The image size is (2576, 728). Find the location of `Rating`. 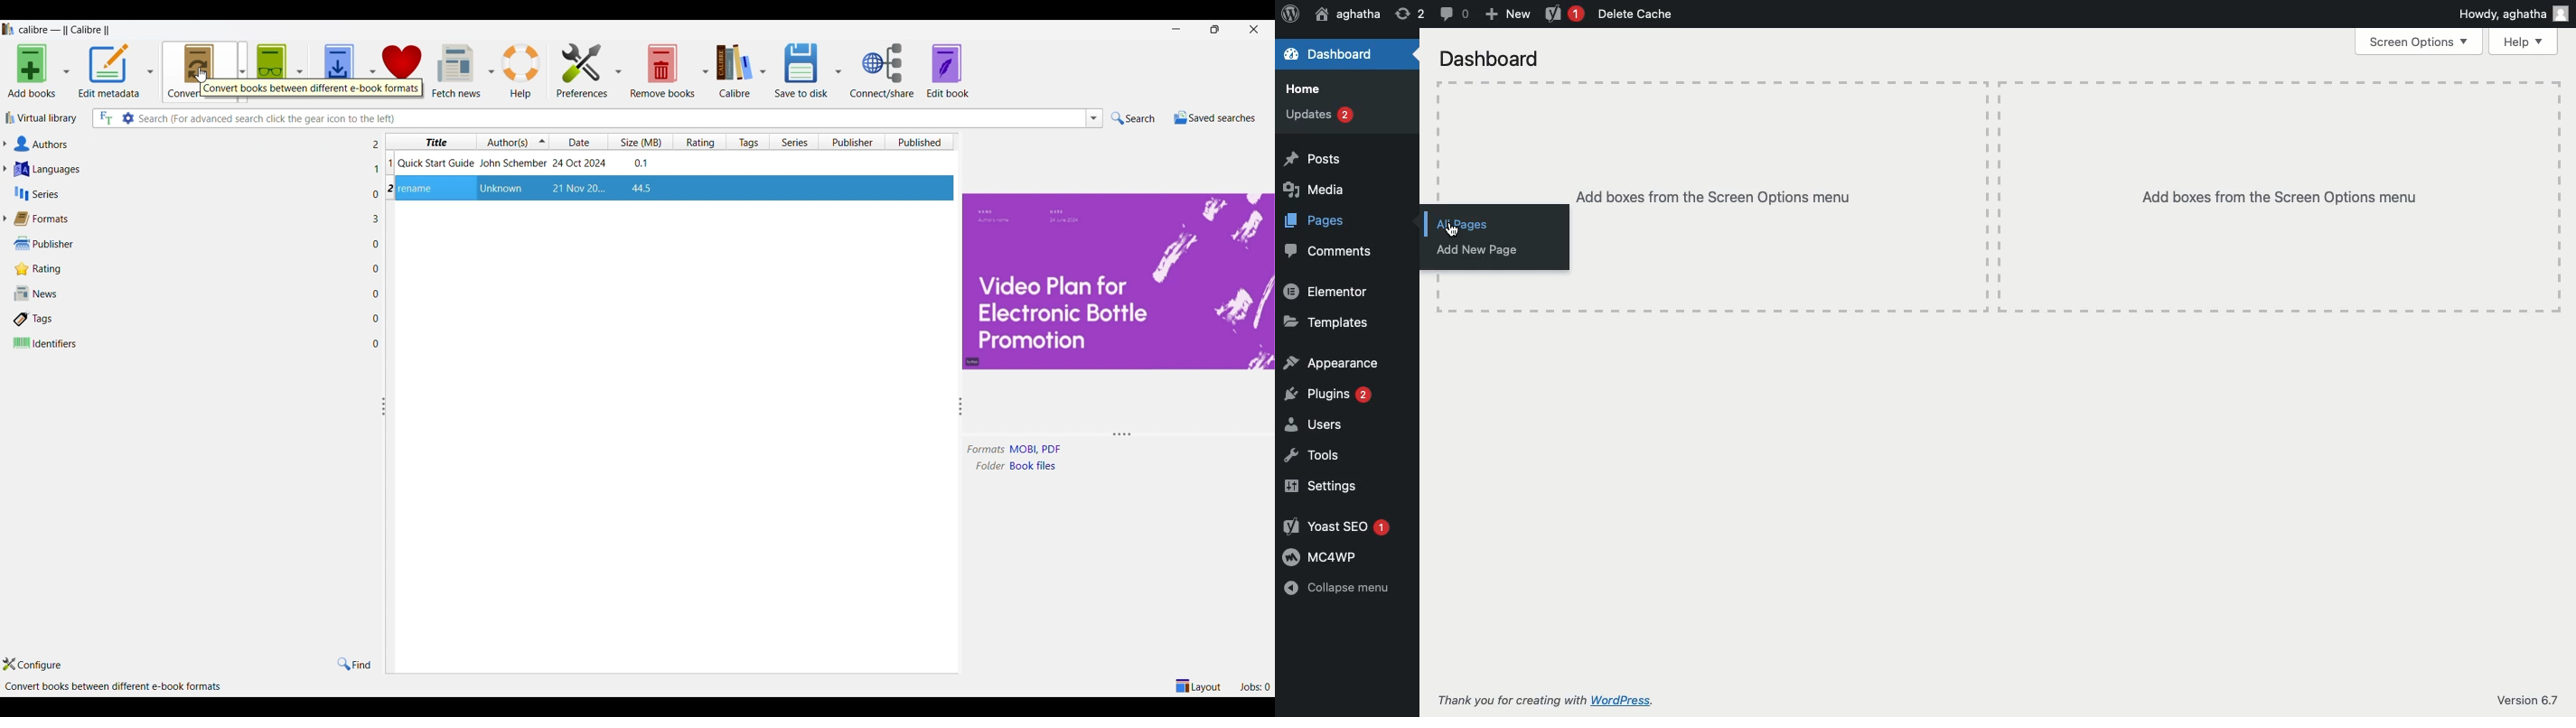

Rating is located at coordinates (189, 269).